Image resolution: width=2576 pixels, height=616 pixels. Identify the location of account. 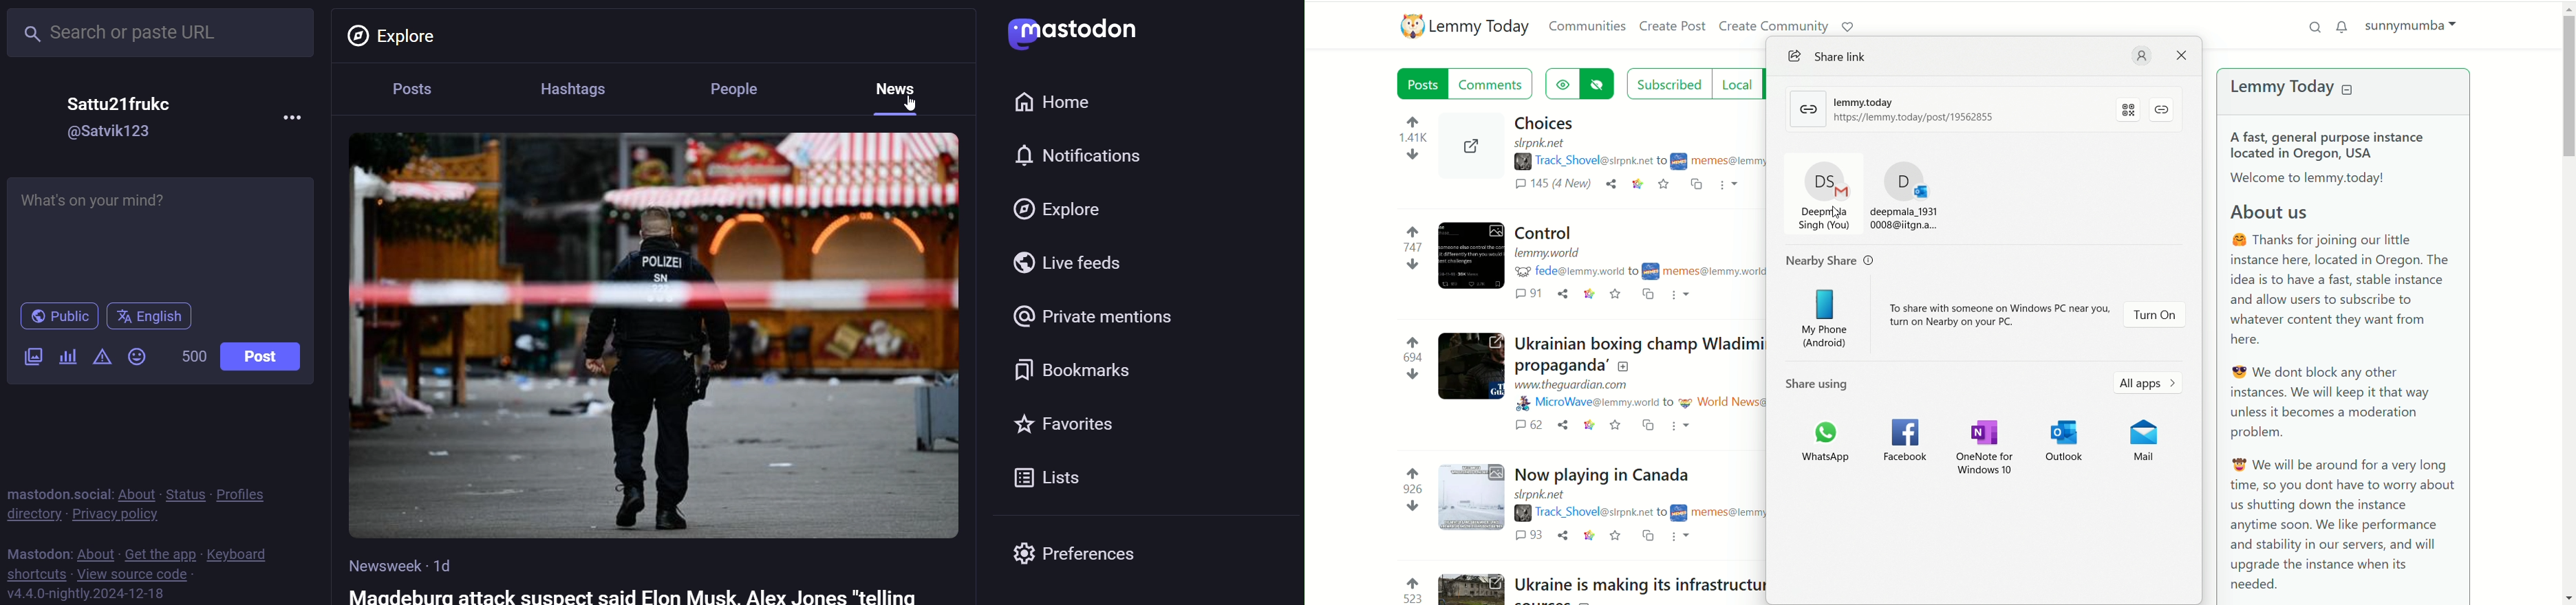
(2142, 56).